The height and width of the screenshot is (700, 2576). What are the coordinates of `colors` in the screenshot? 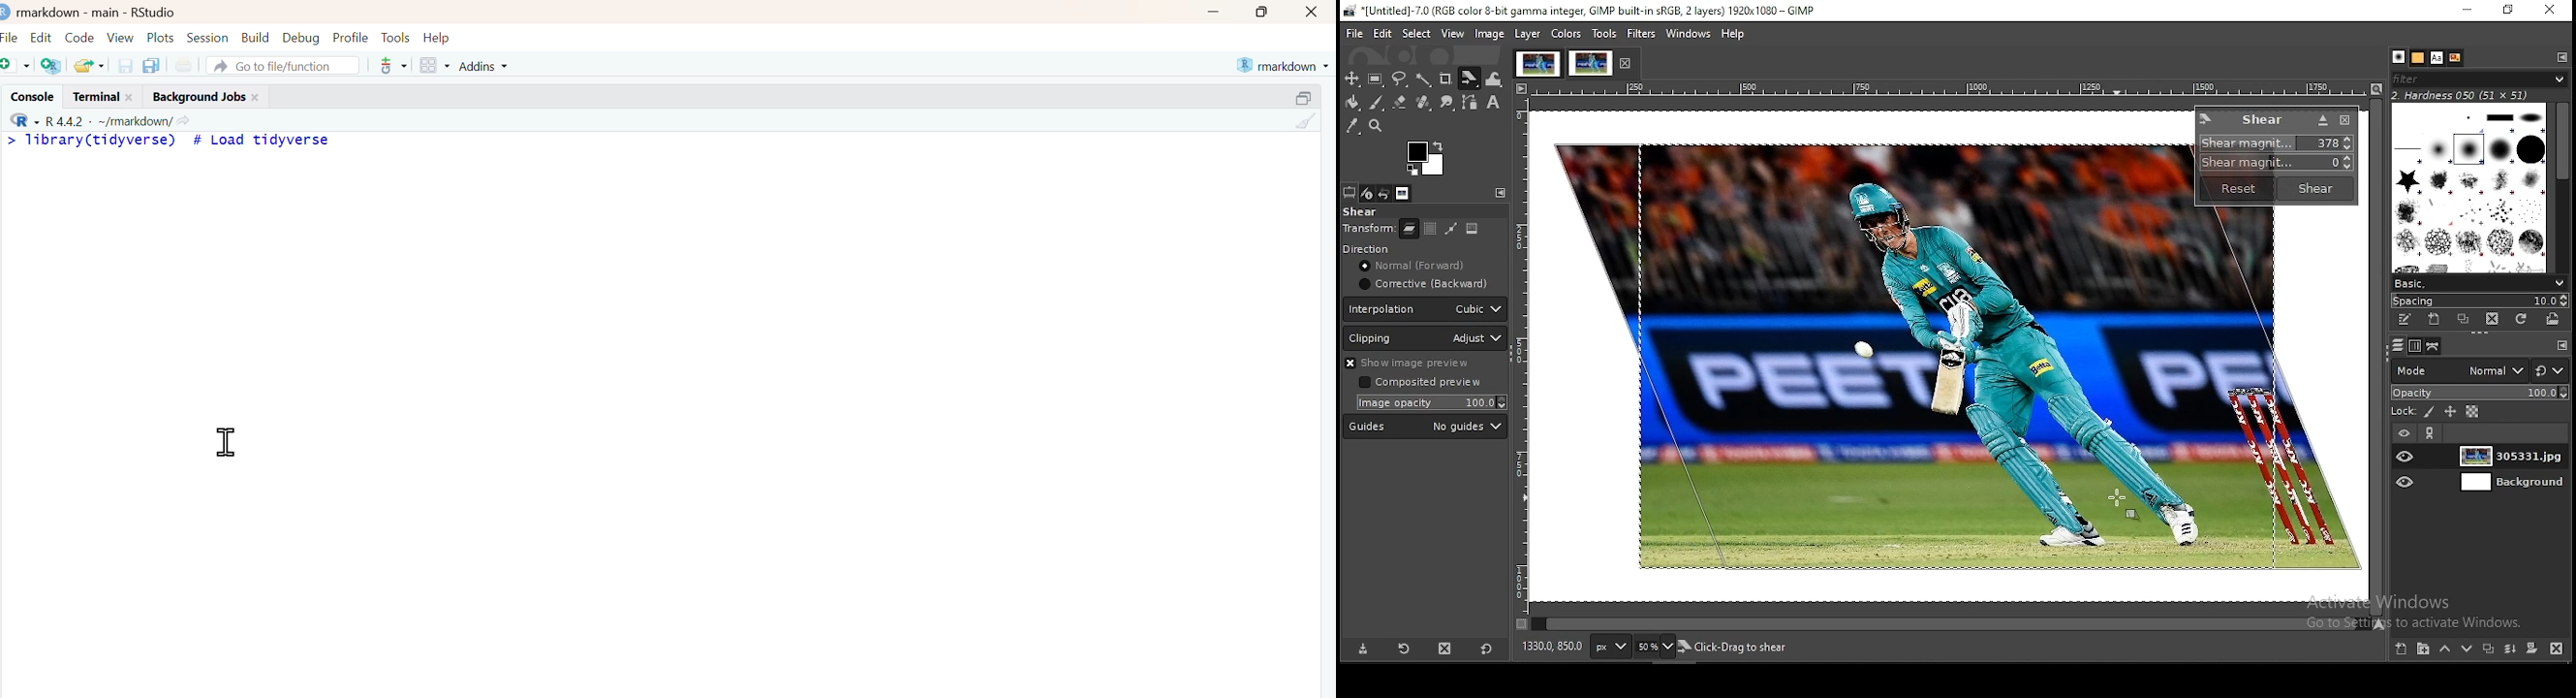 It's located at (1426, 156).